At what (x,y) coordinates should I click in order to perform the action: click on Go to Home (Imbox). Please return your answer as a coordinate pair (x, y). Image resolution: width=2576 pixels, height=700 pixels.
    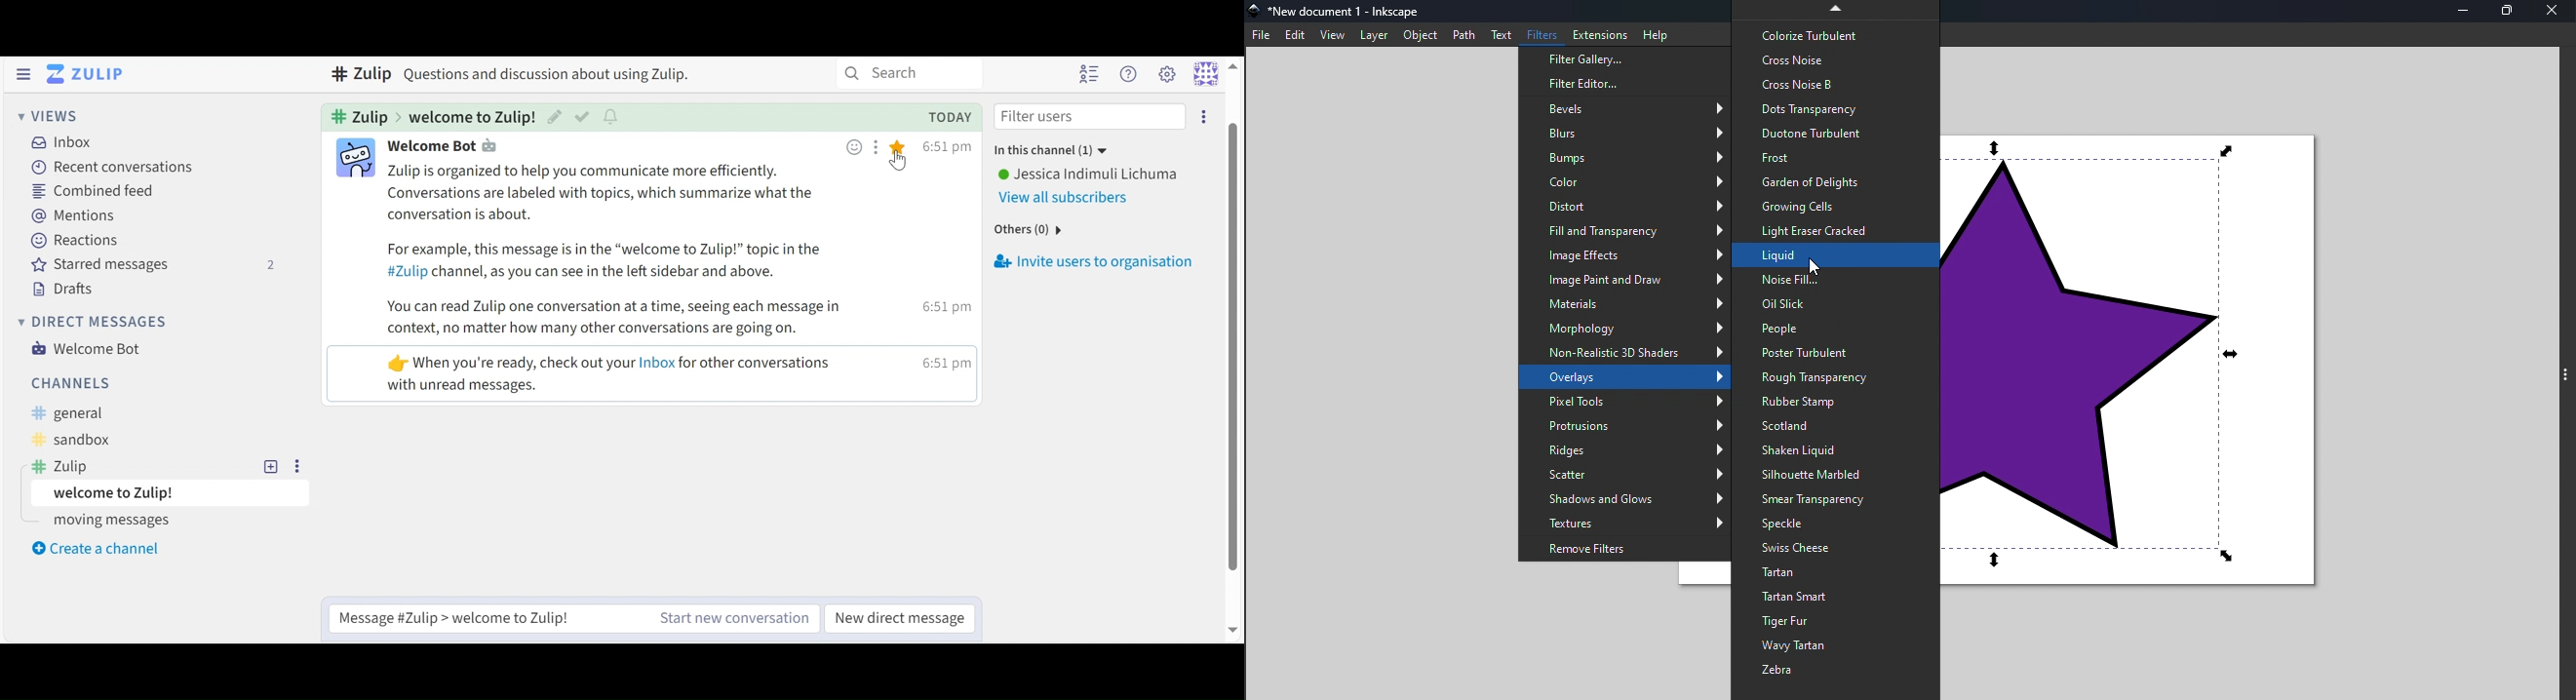
    Looking at the image, I should click on (84, 73).